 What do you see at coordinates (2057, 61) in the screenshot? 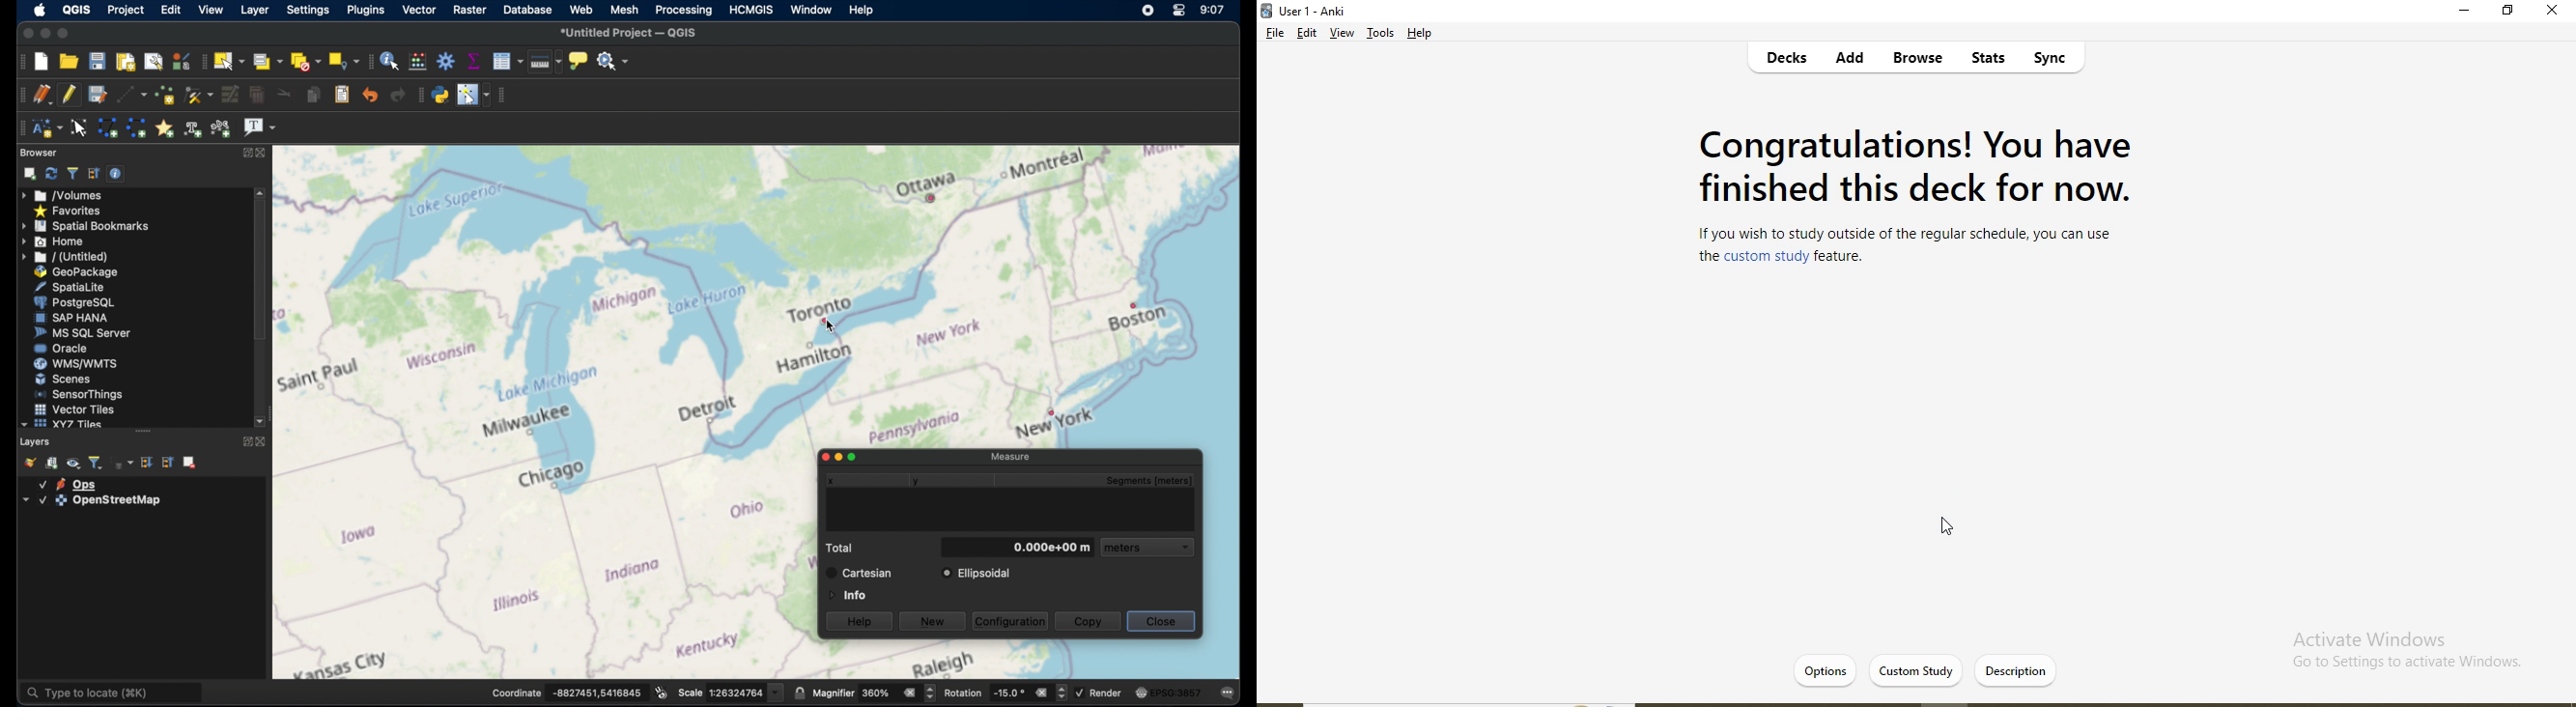
I see `sync` at bounding box center [2057, 61].